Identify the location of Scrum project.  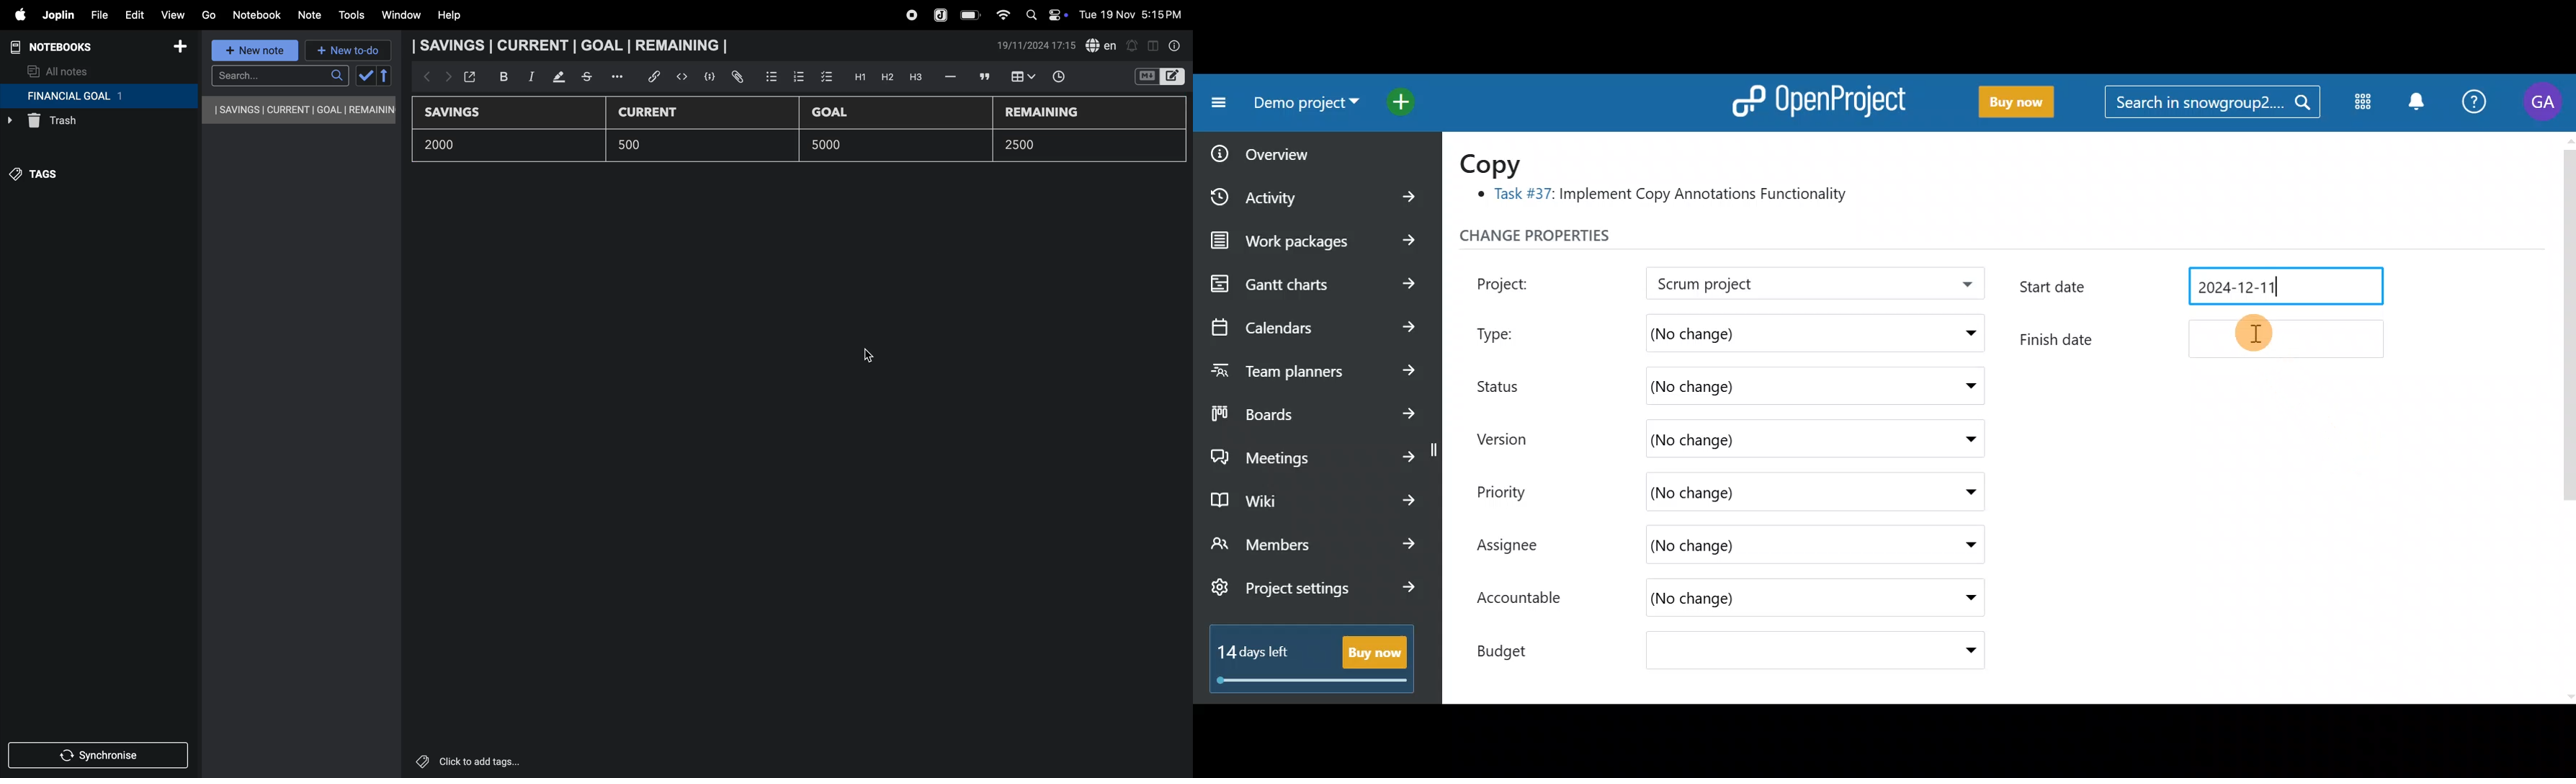
(1773, 285).